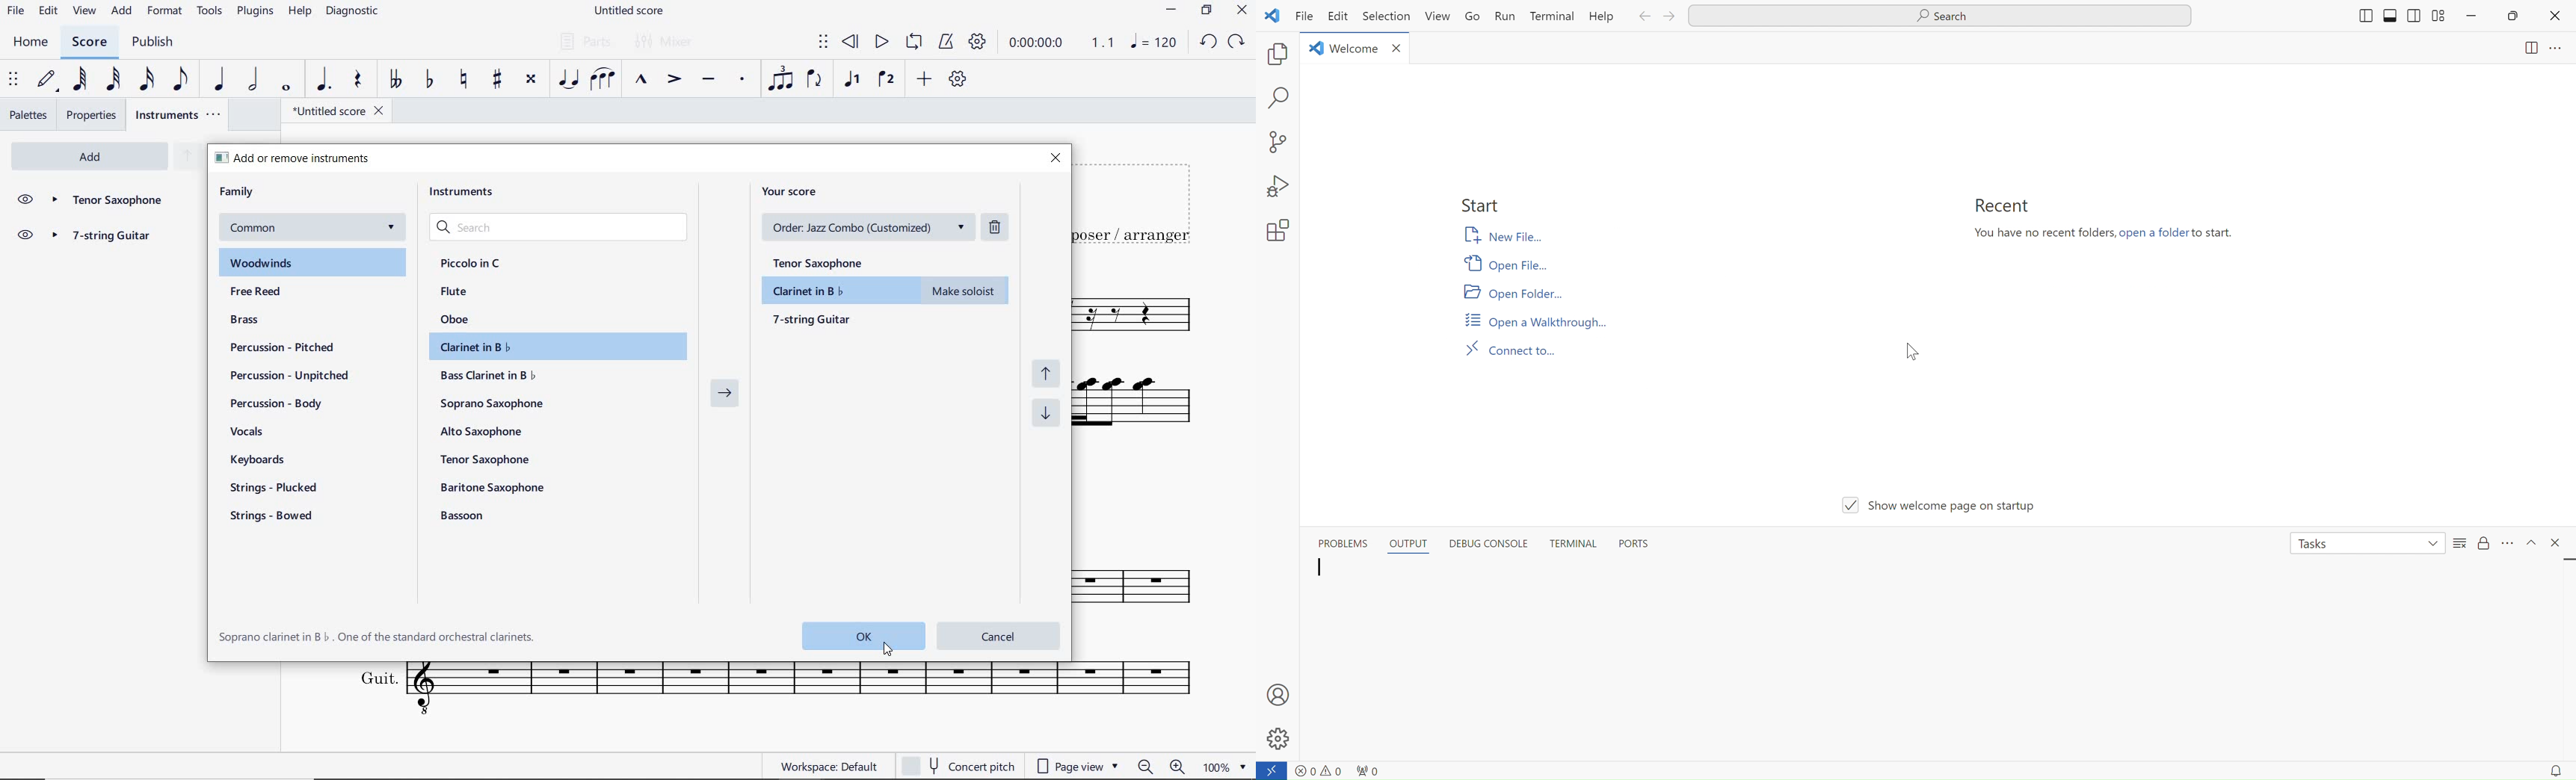 This screenshot has height=784, width=2576. I want to click on HELP, so click(298, 13).